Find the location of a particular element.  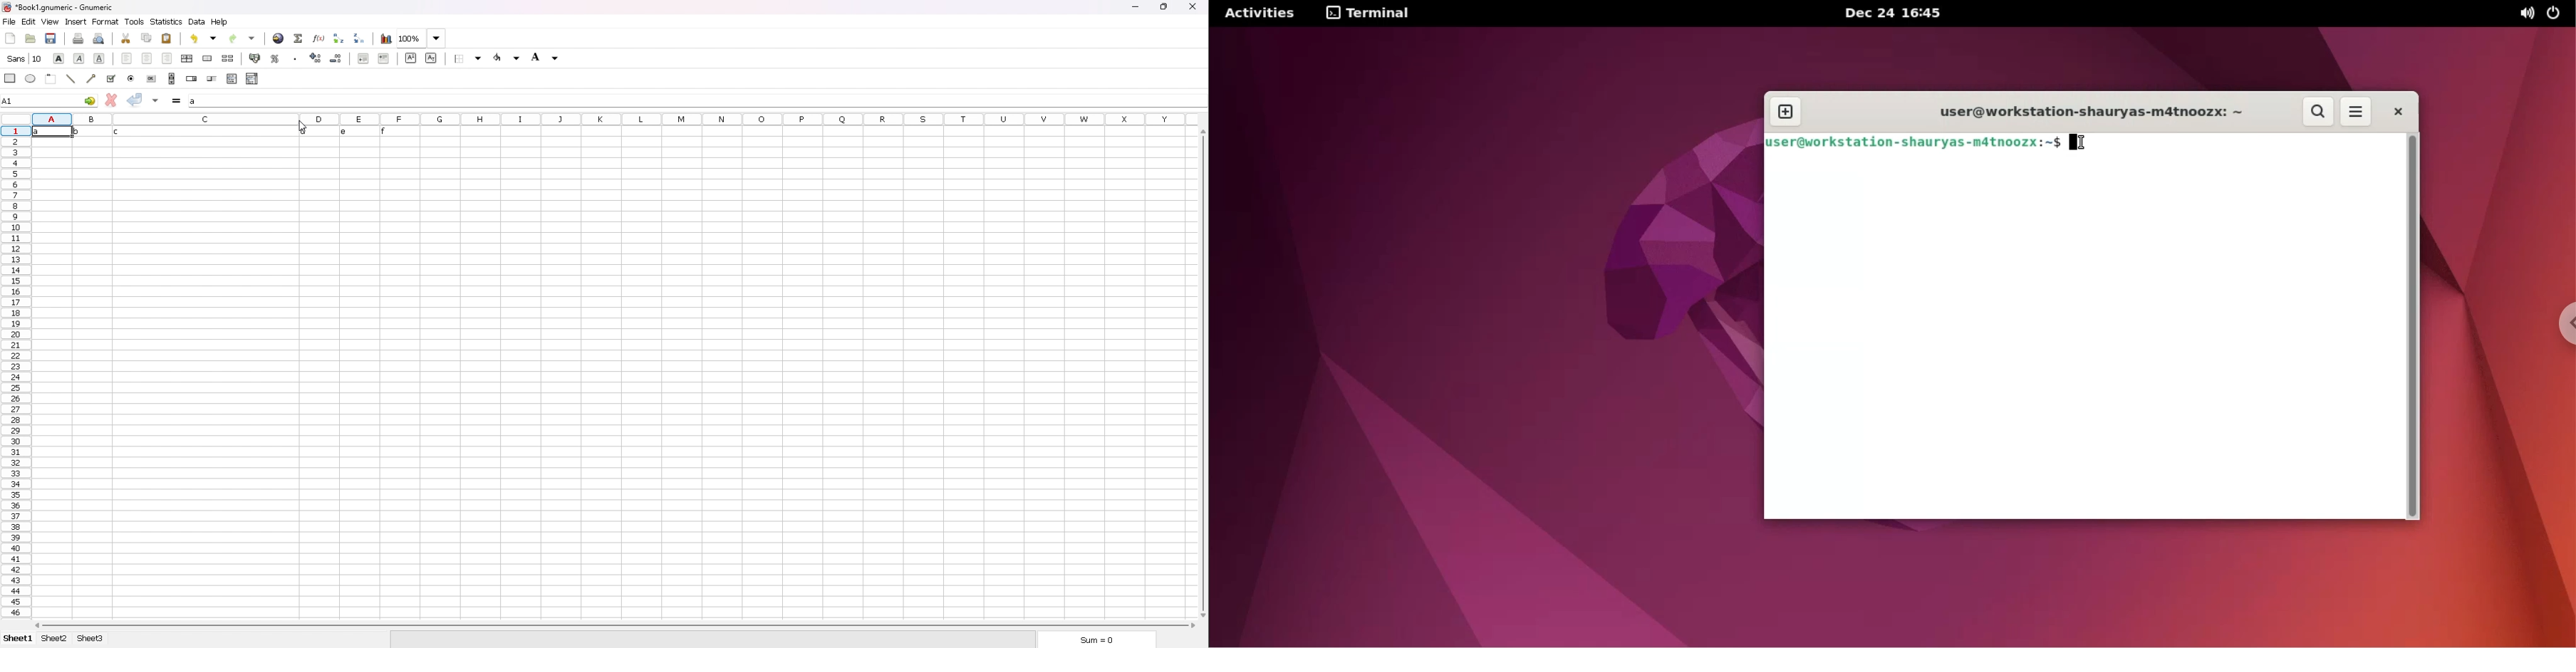

italic is located at coordinates (79, 58).